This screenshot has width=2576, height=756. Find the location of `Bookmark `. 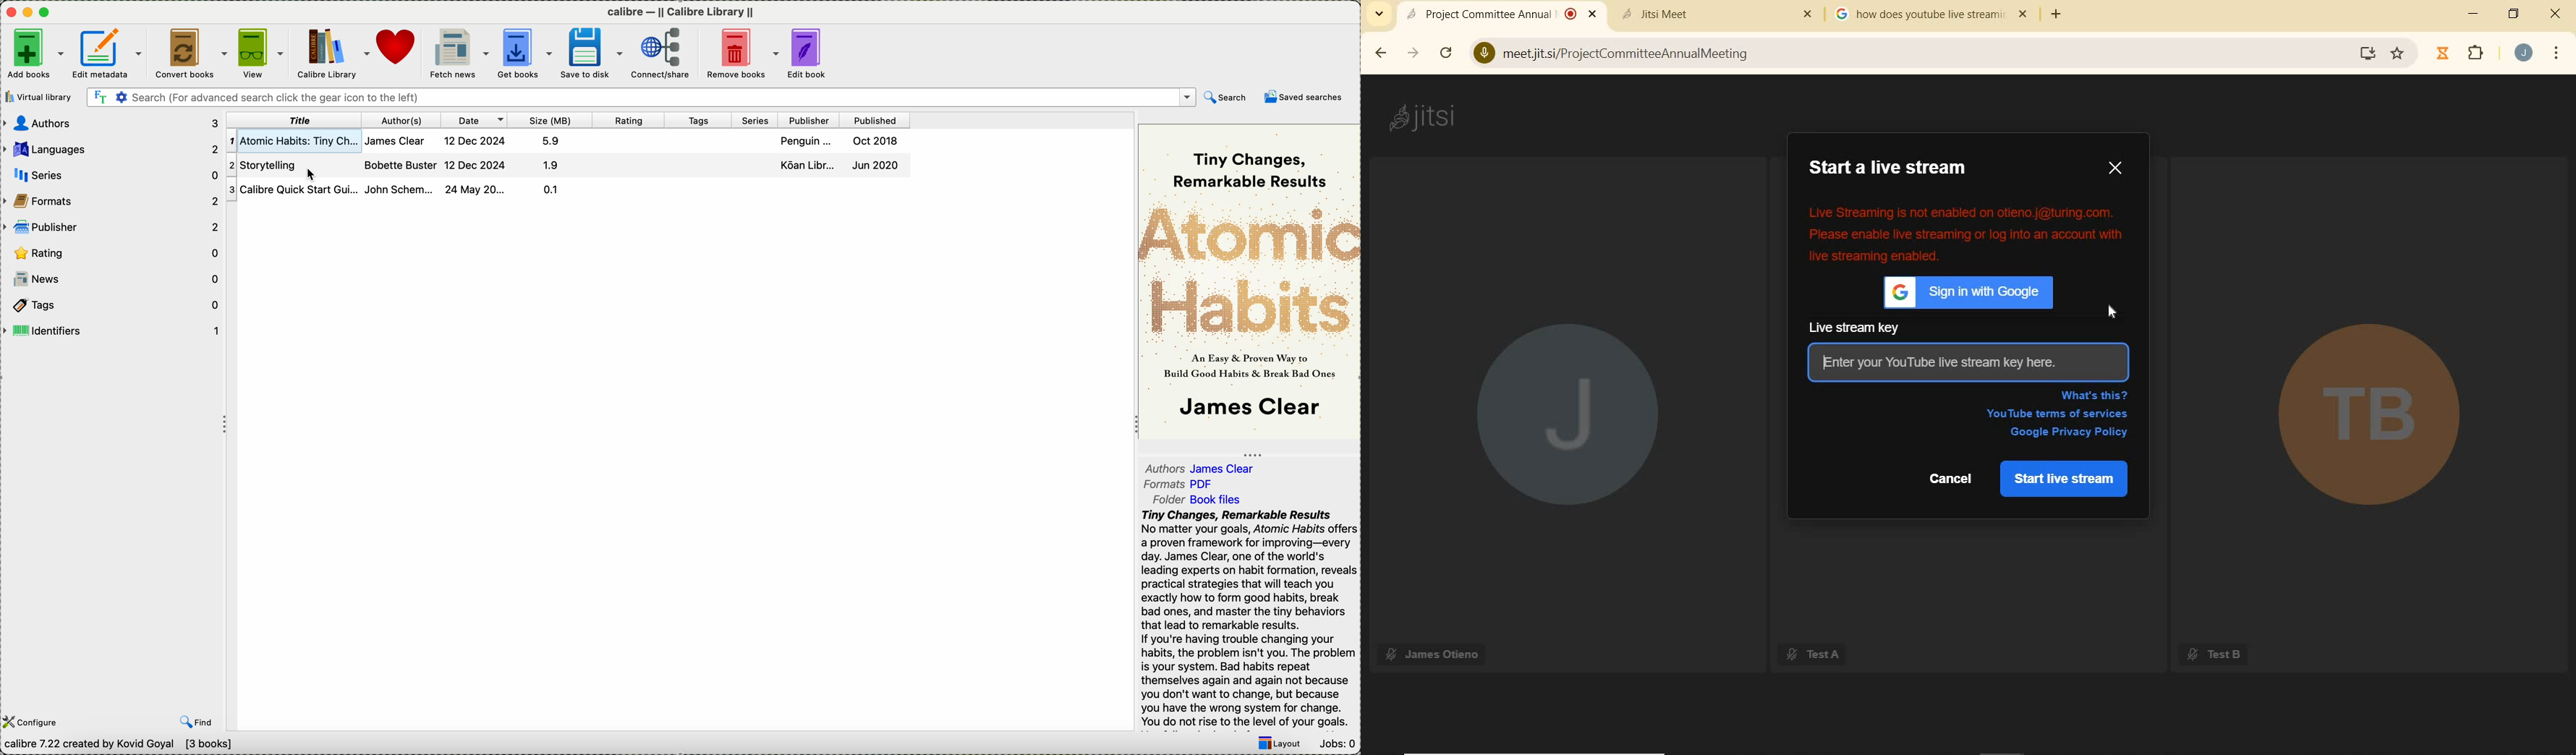

Bookmark  is located at coordinates (2398, 54).